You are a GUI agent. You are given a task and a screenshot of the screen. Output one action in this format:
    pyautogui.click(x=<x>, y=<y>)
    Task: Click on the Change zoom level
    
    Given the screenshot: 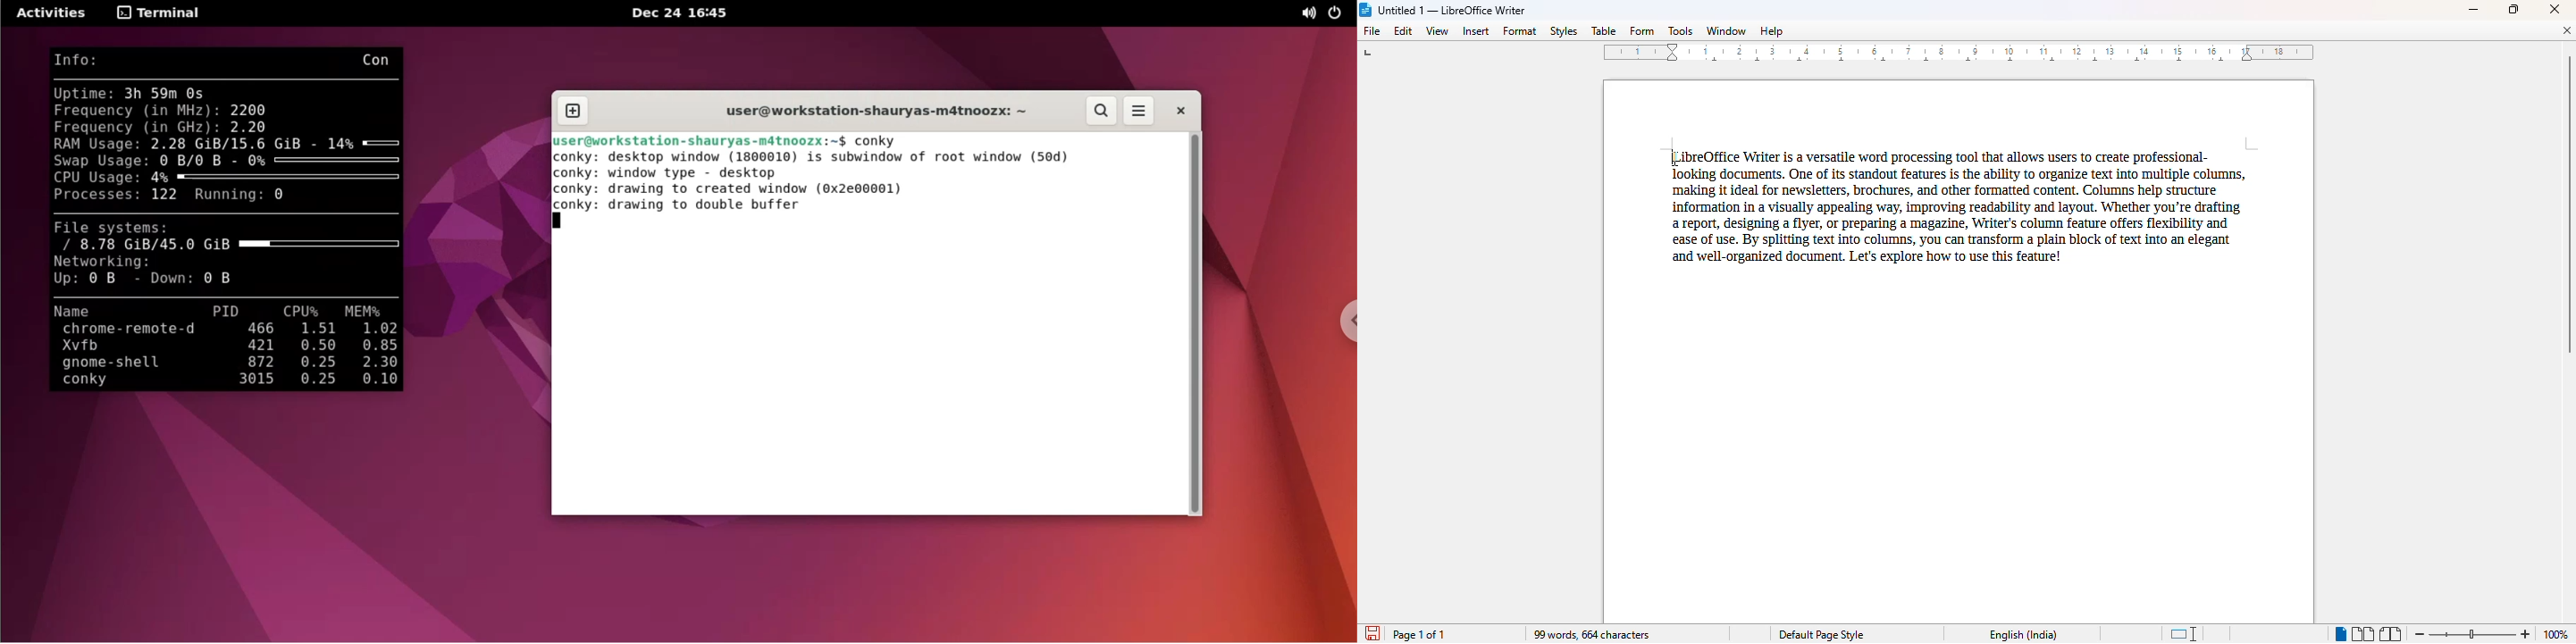 What is the action you would take?
    pyautogui.click(x=2472, y=631)
    